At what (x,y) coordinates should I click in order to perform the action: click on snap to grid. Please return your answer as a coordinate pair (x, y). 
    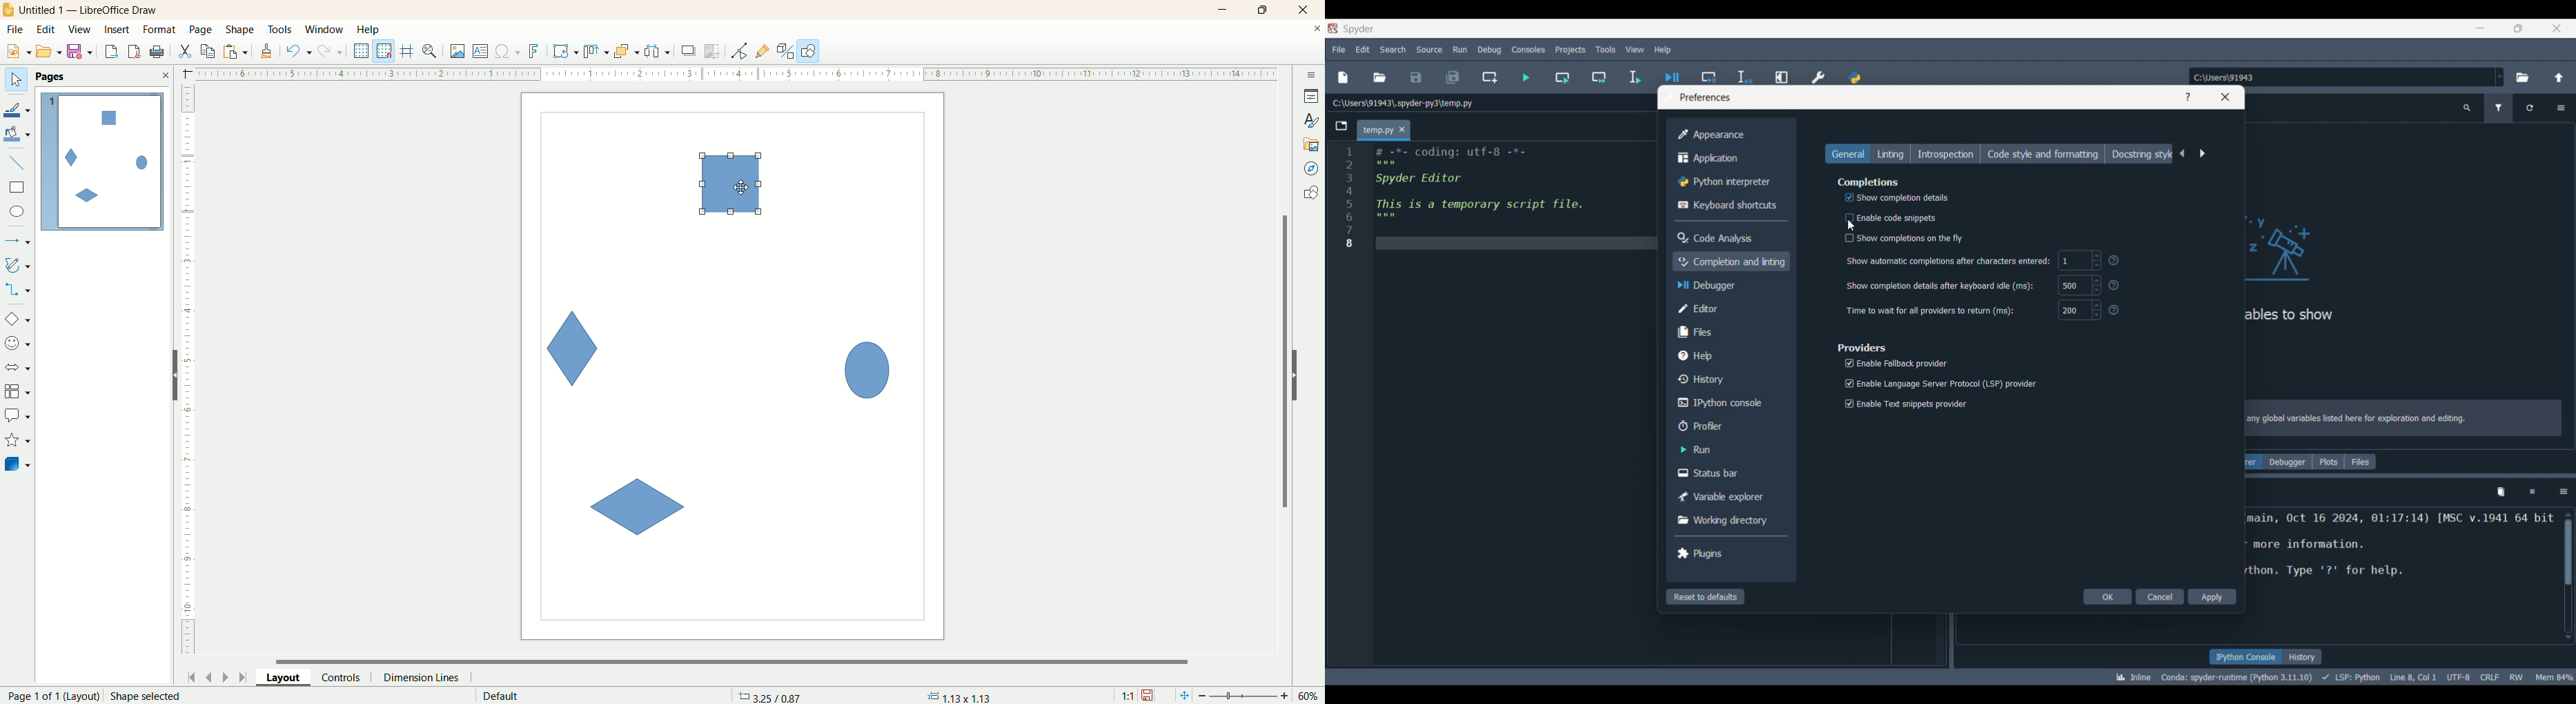
    Looking at the image, I should click on (387, 51).